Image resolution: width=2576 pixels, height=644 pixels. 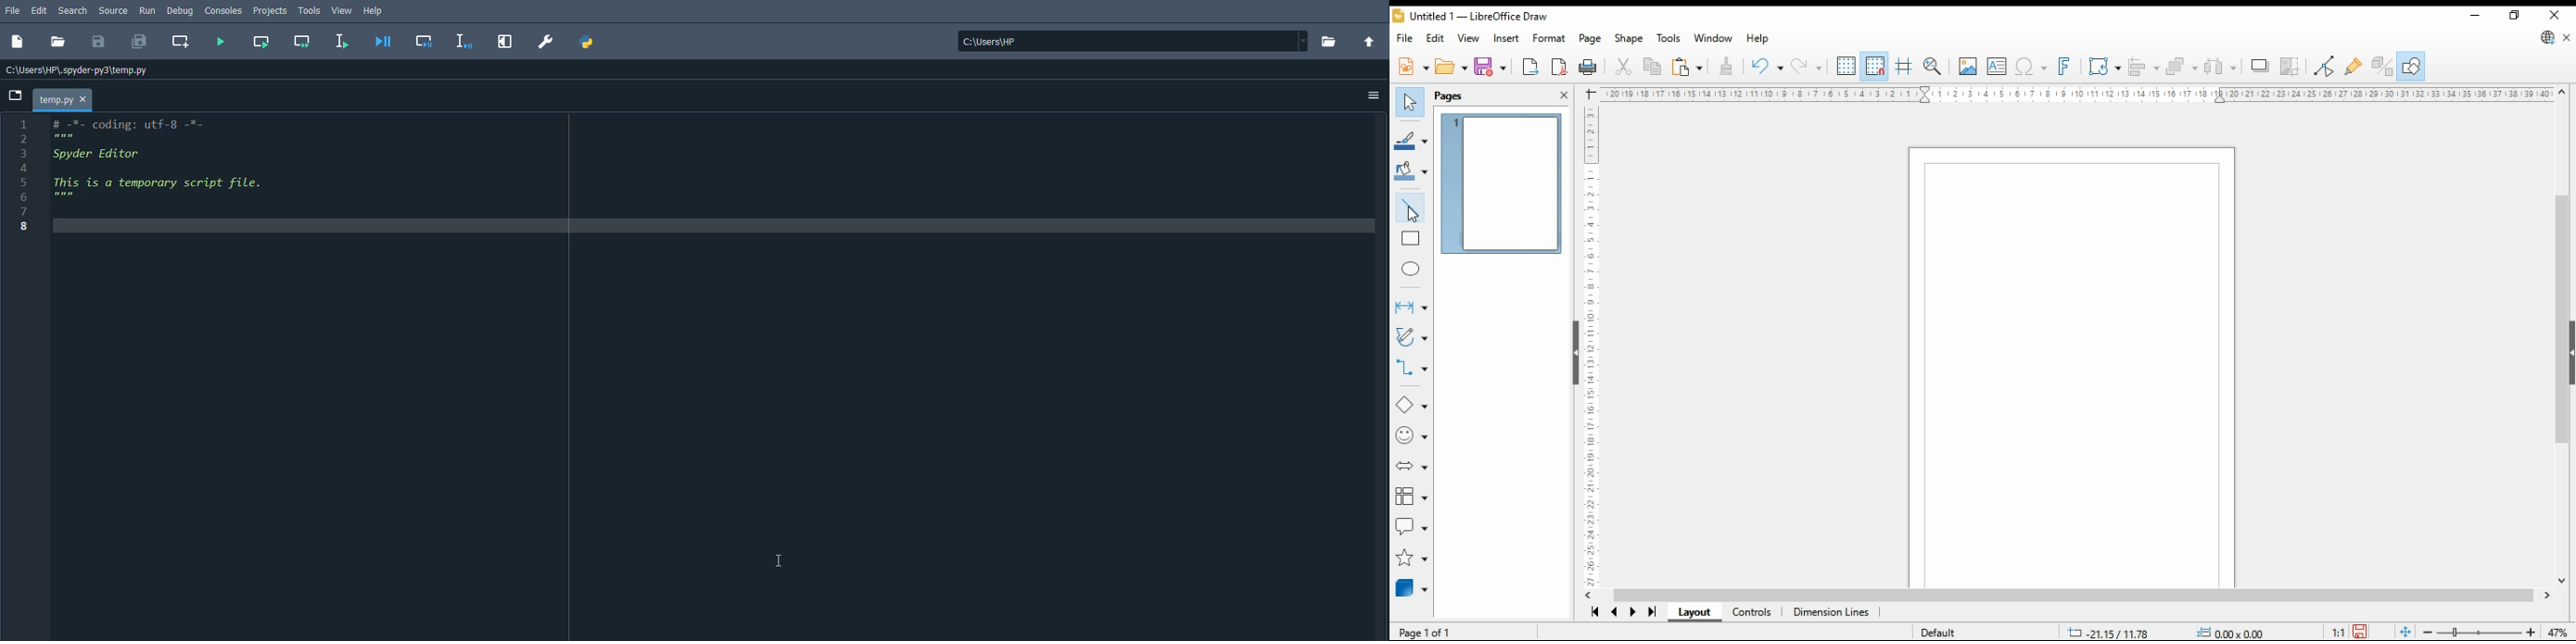 What do you see at coordinates (1549, 37) in the screenshot?
I see `format` at bounding box center [1549, 37].